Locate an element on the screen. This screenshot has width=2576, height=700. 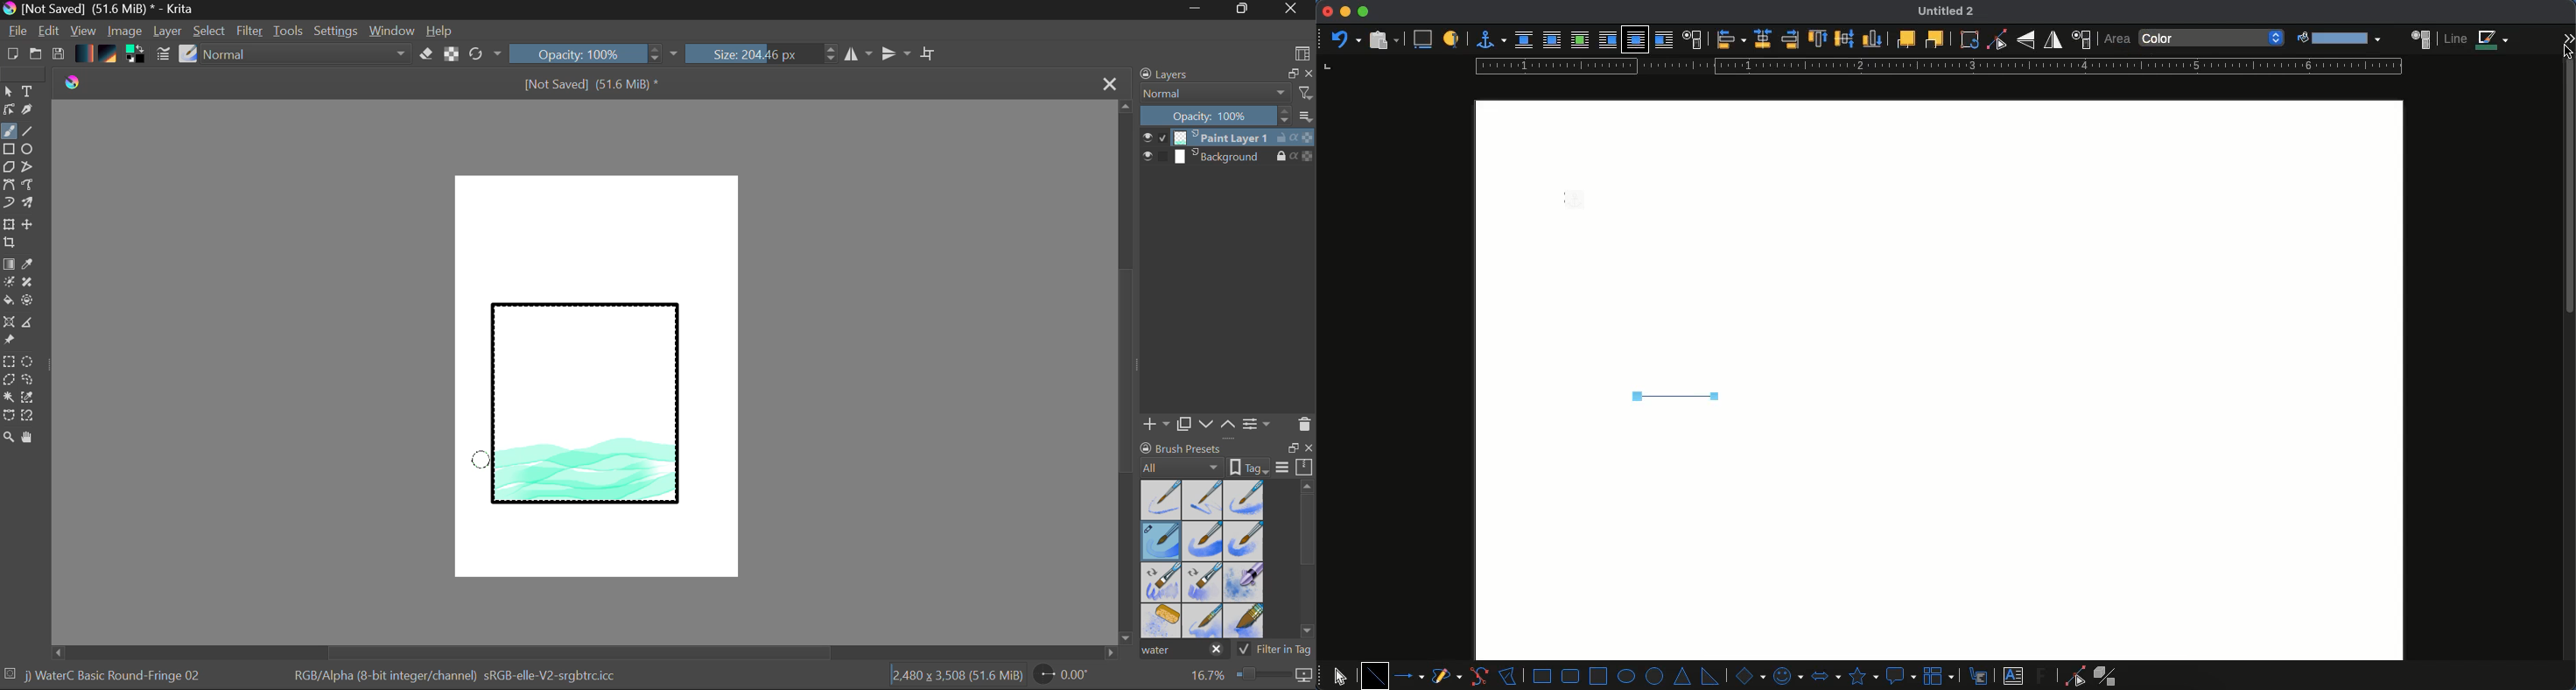
Bezier Curve is located at coordinates (8, 185).